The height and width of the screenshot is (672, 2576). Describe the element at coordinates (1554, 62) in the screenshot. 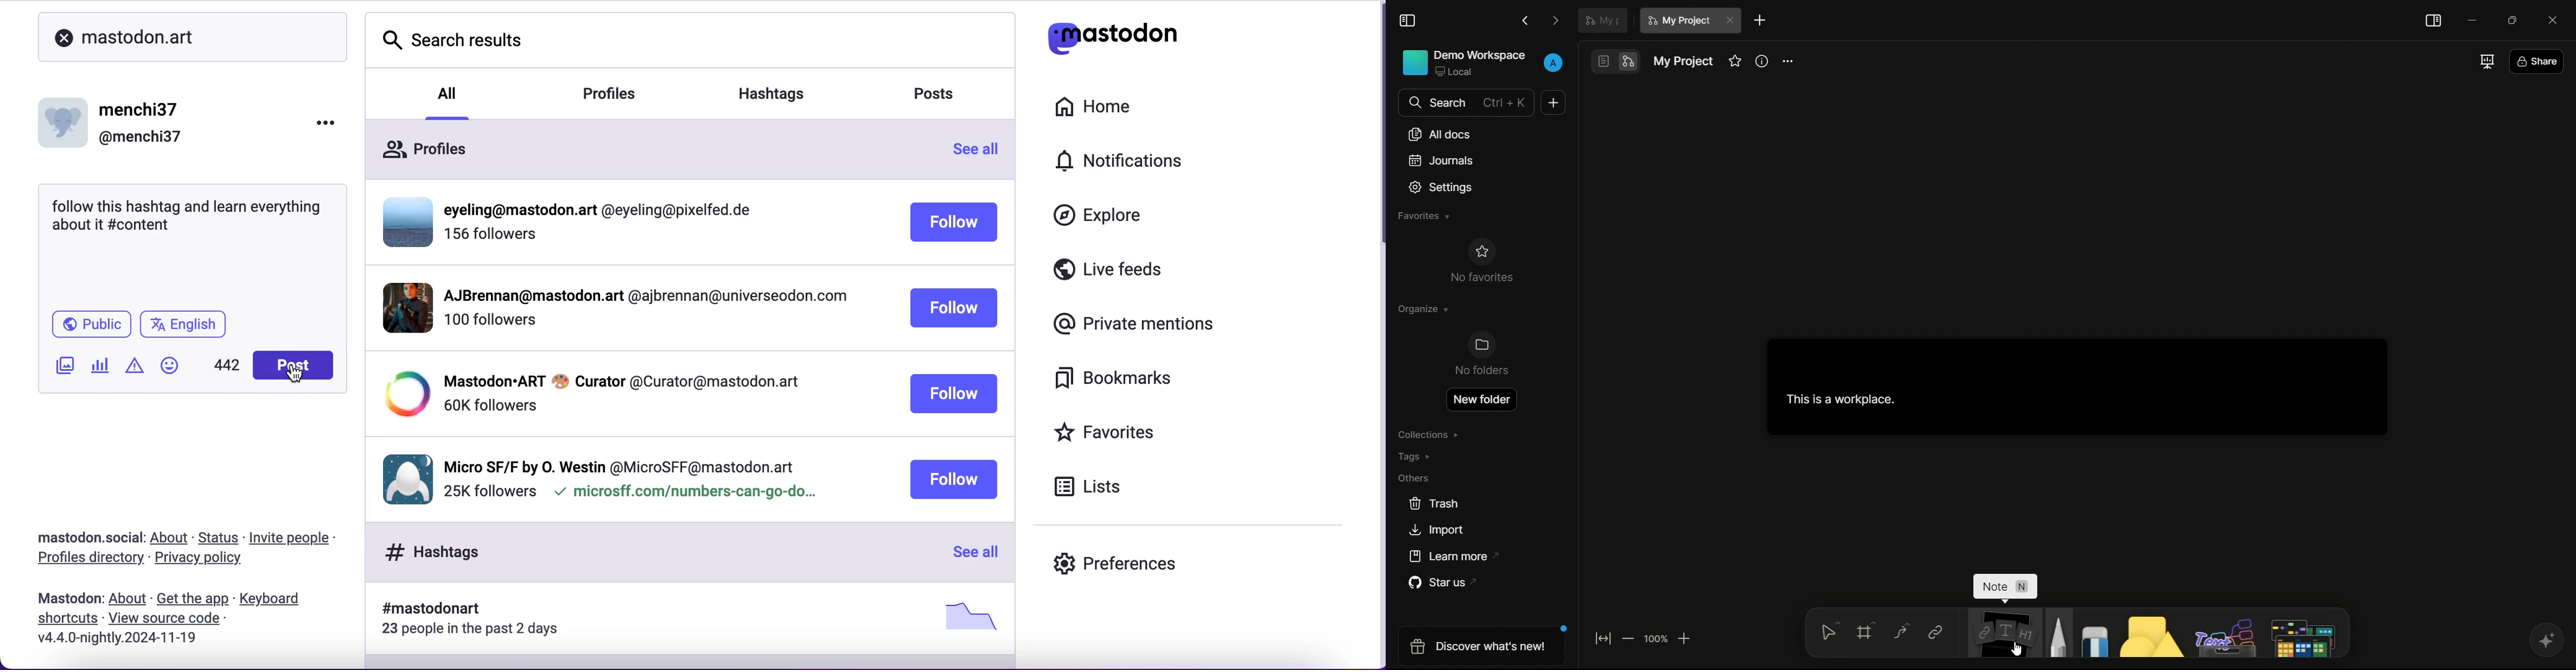

I see `profile` at that location.